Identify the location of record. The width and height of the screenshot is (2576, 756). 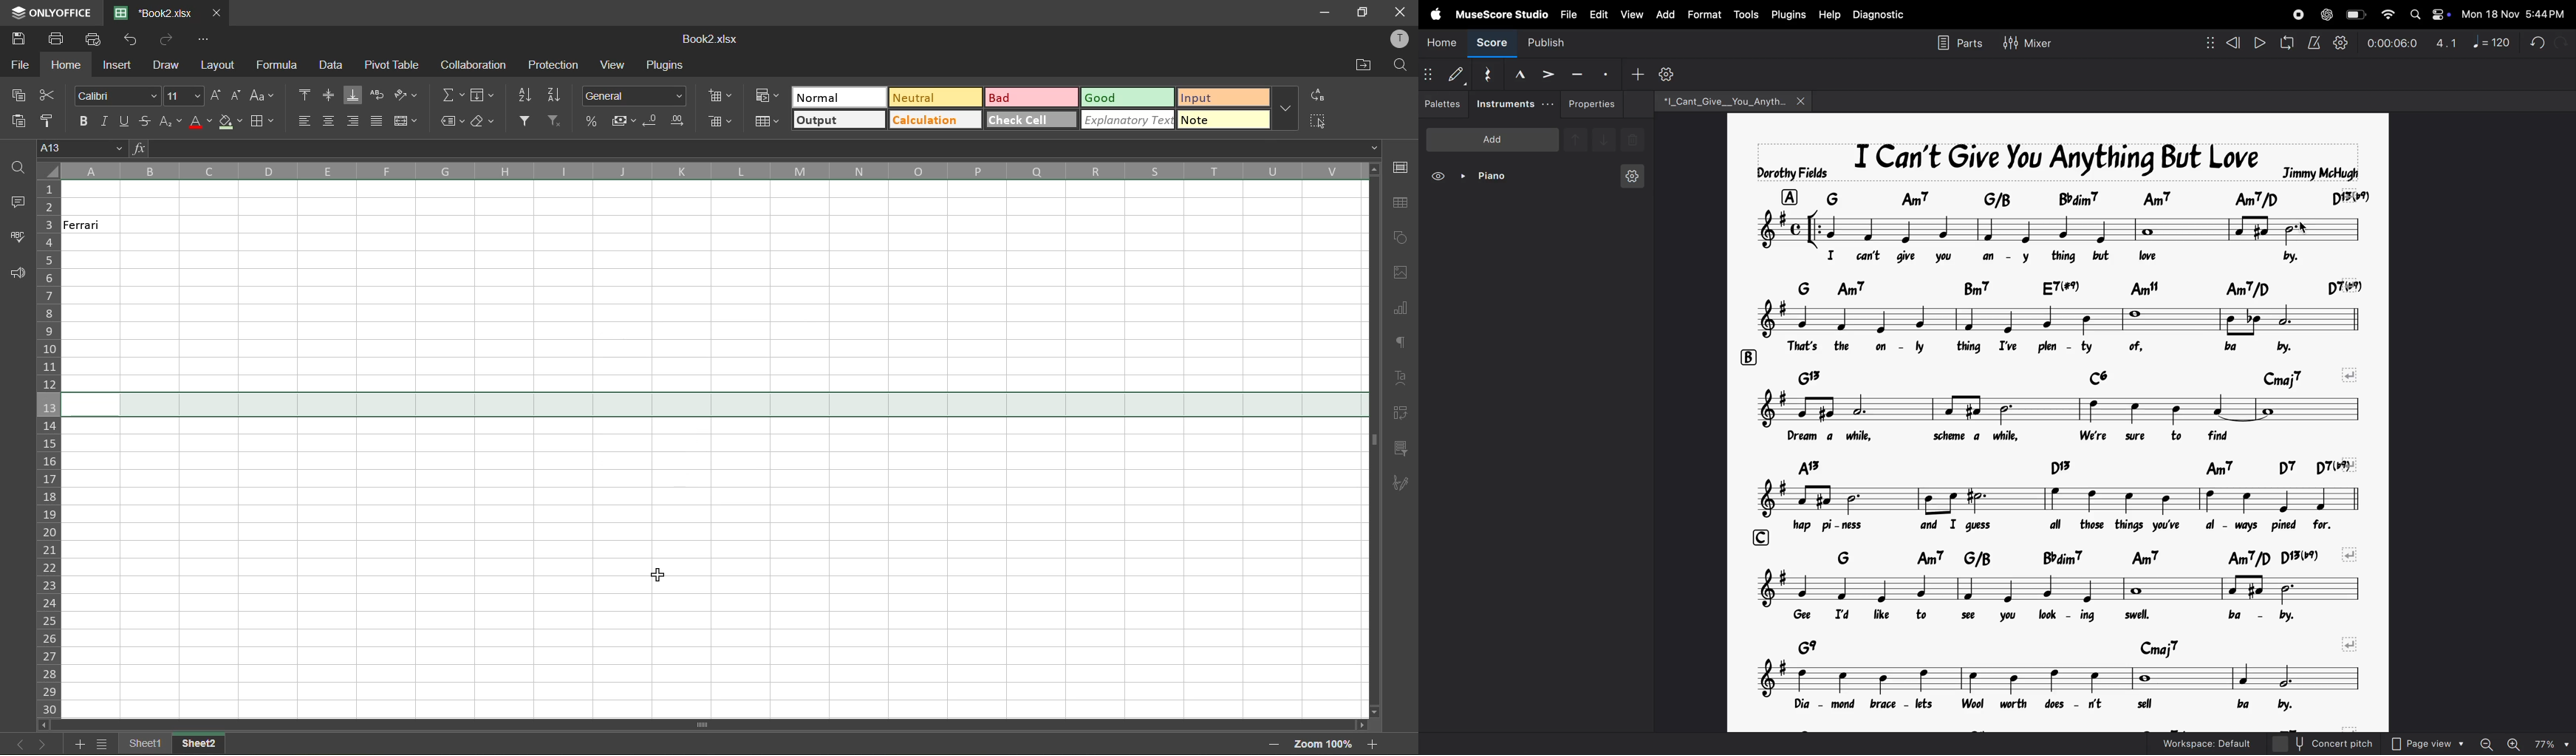
(2297, 14).